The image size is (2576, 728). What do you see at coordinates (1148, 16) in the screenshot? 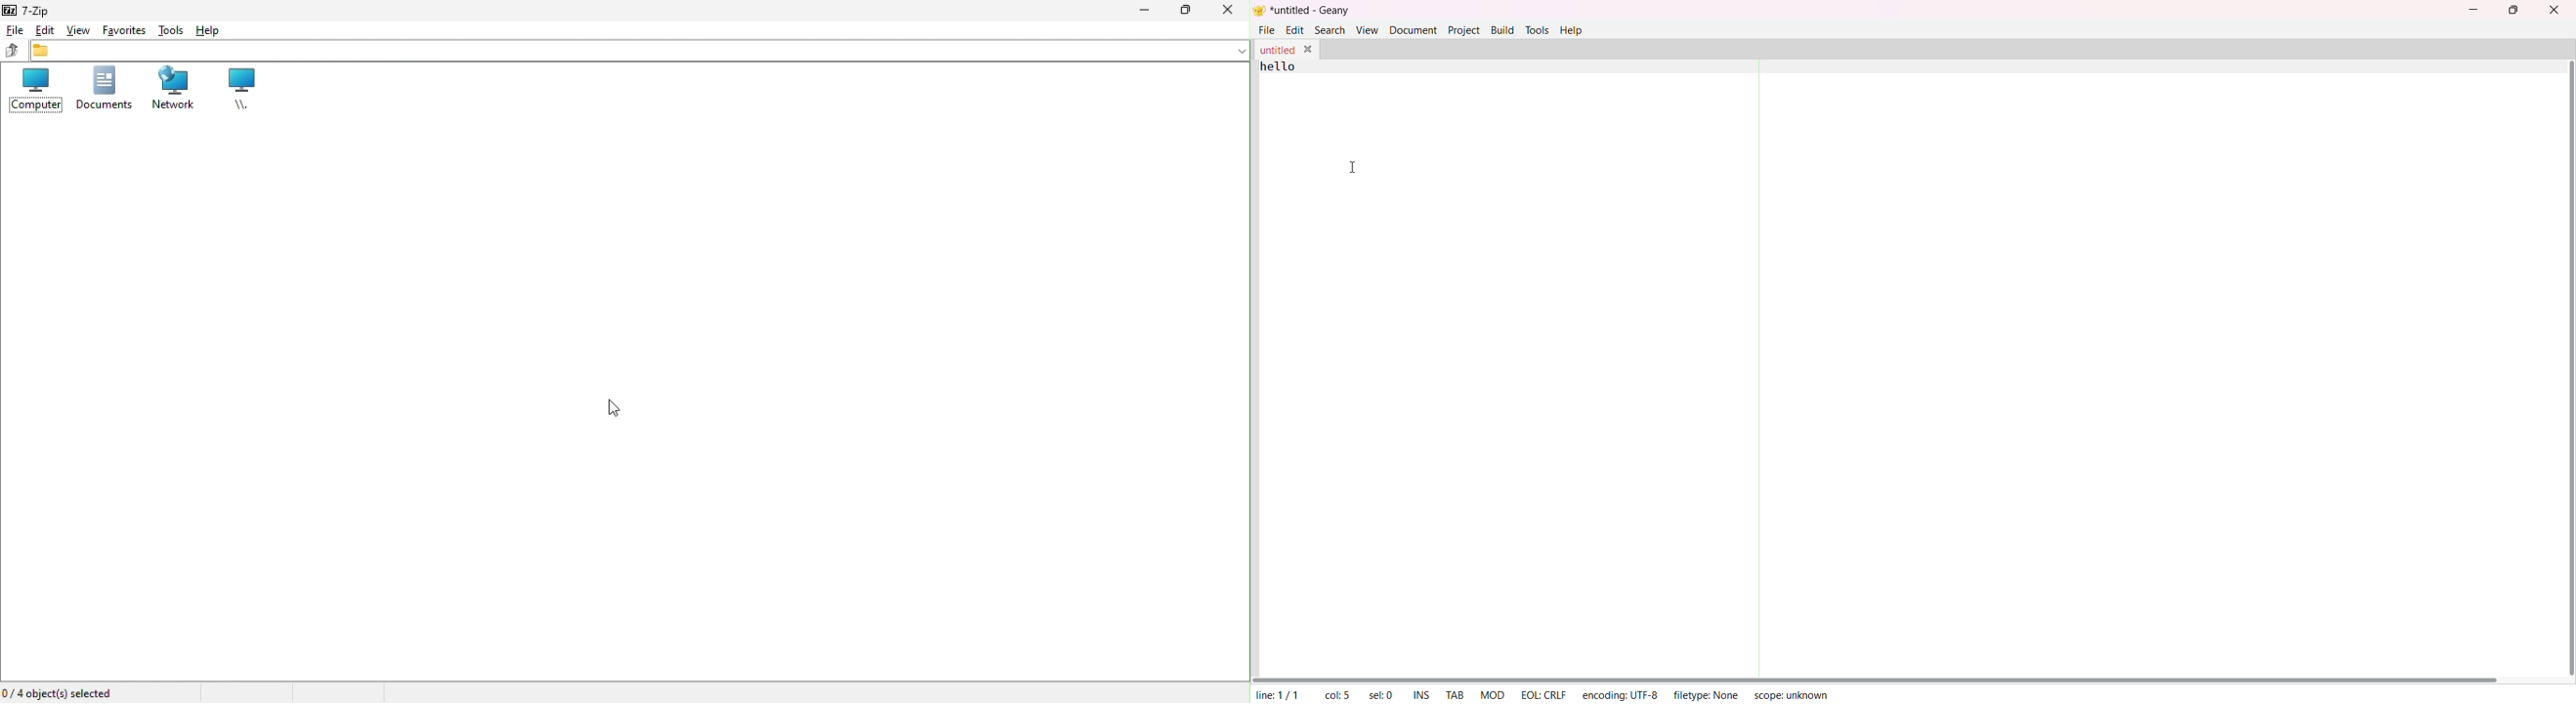
I see `Minimize` at bounding box center [1148, 16].